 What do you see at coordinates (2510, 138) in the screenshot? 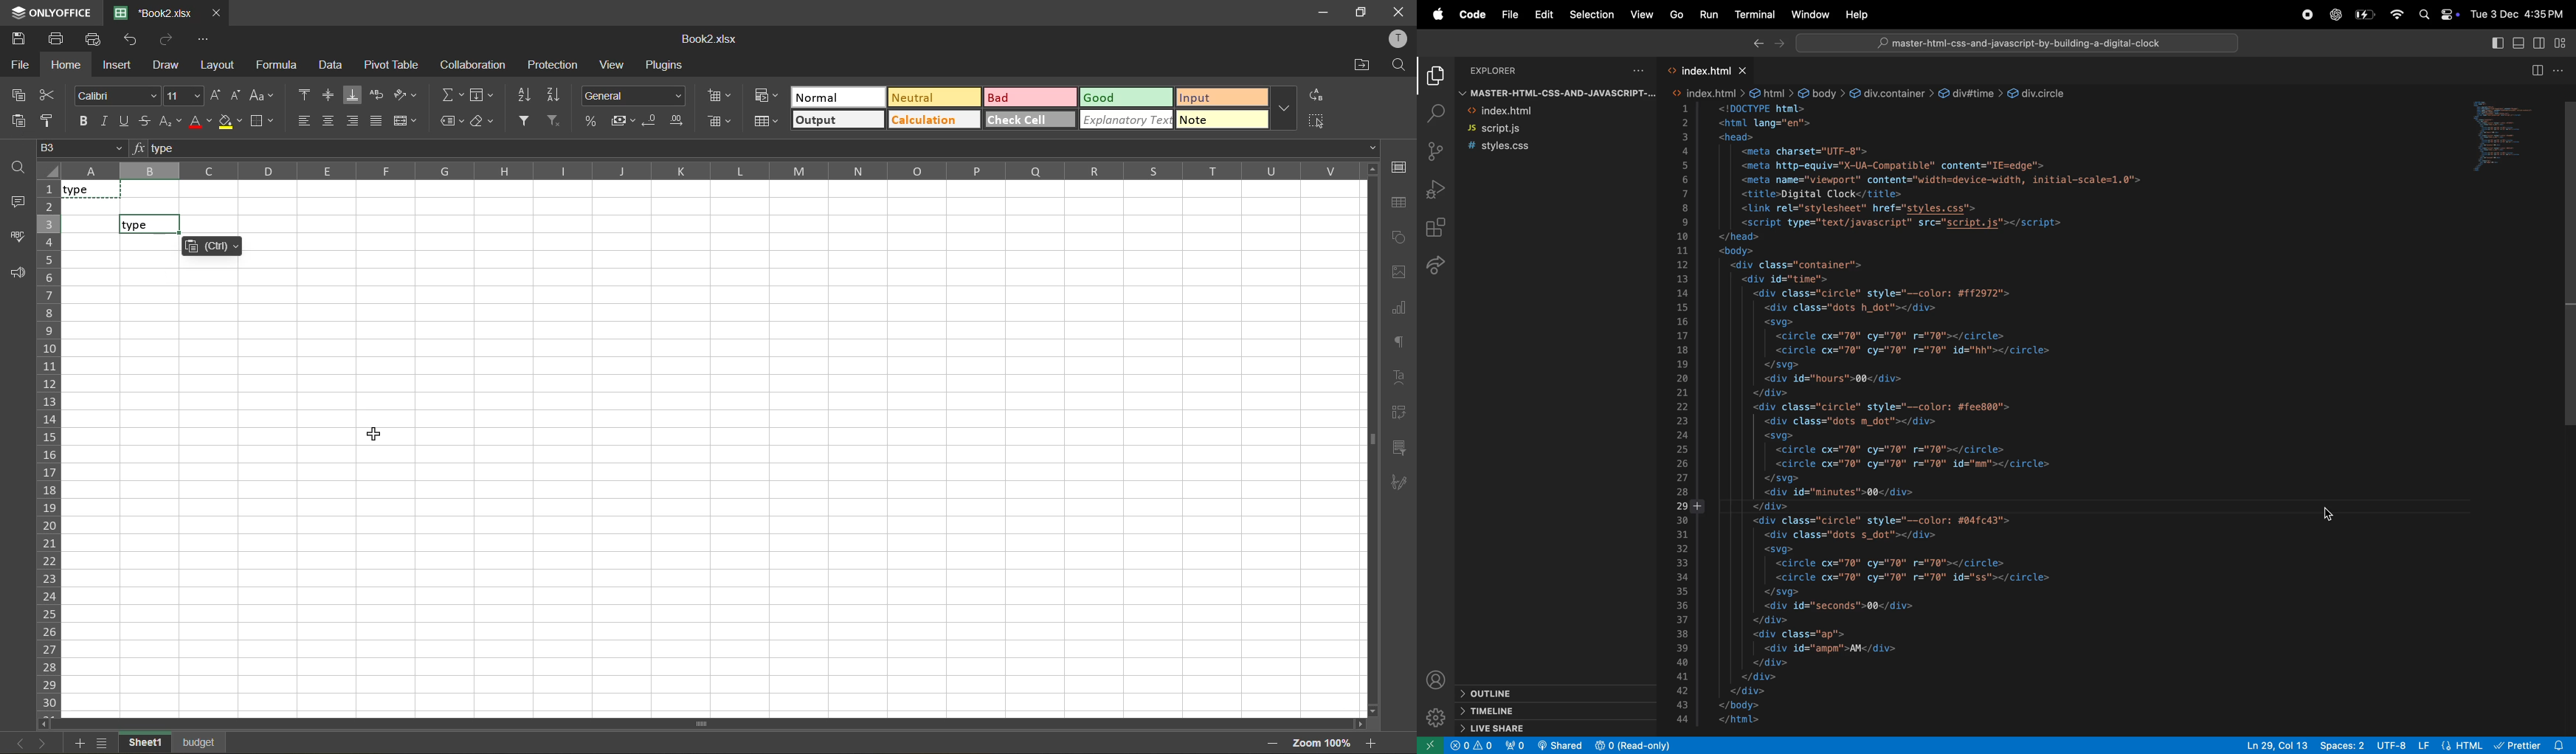
I see `preview window` at bounding box center [2510, 138].